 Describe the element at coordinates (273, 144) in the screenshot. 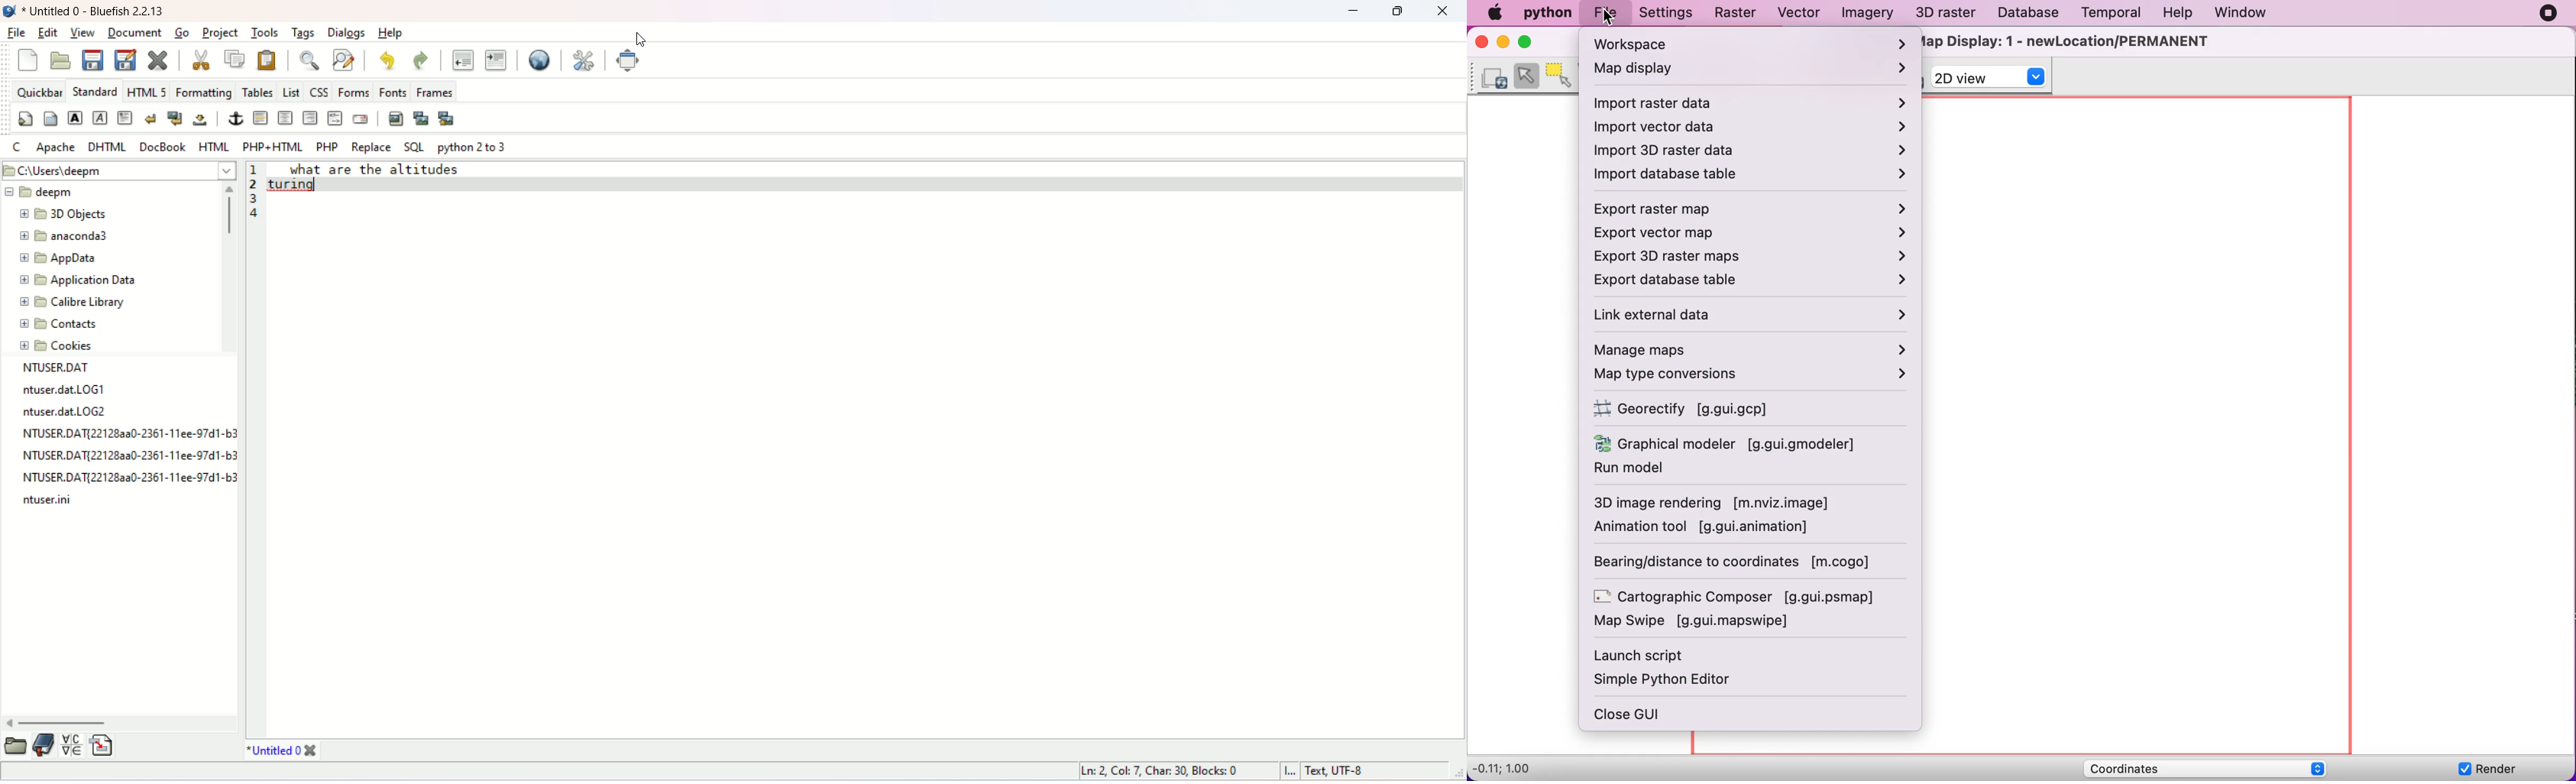

I see `PHP+HTML` at that location.